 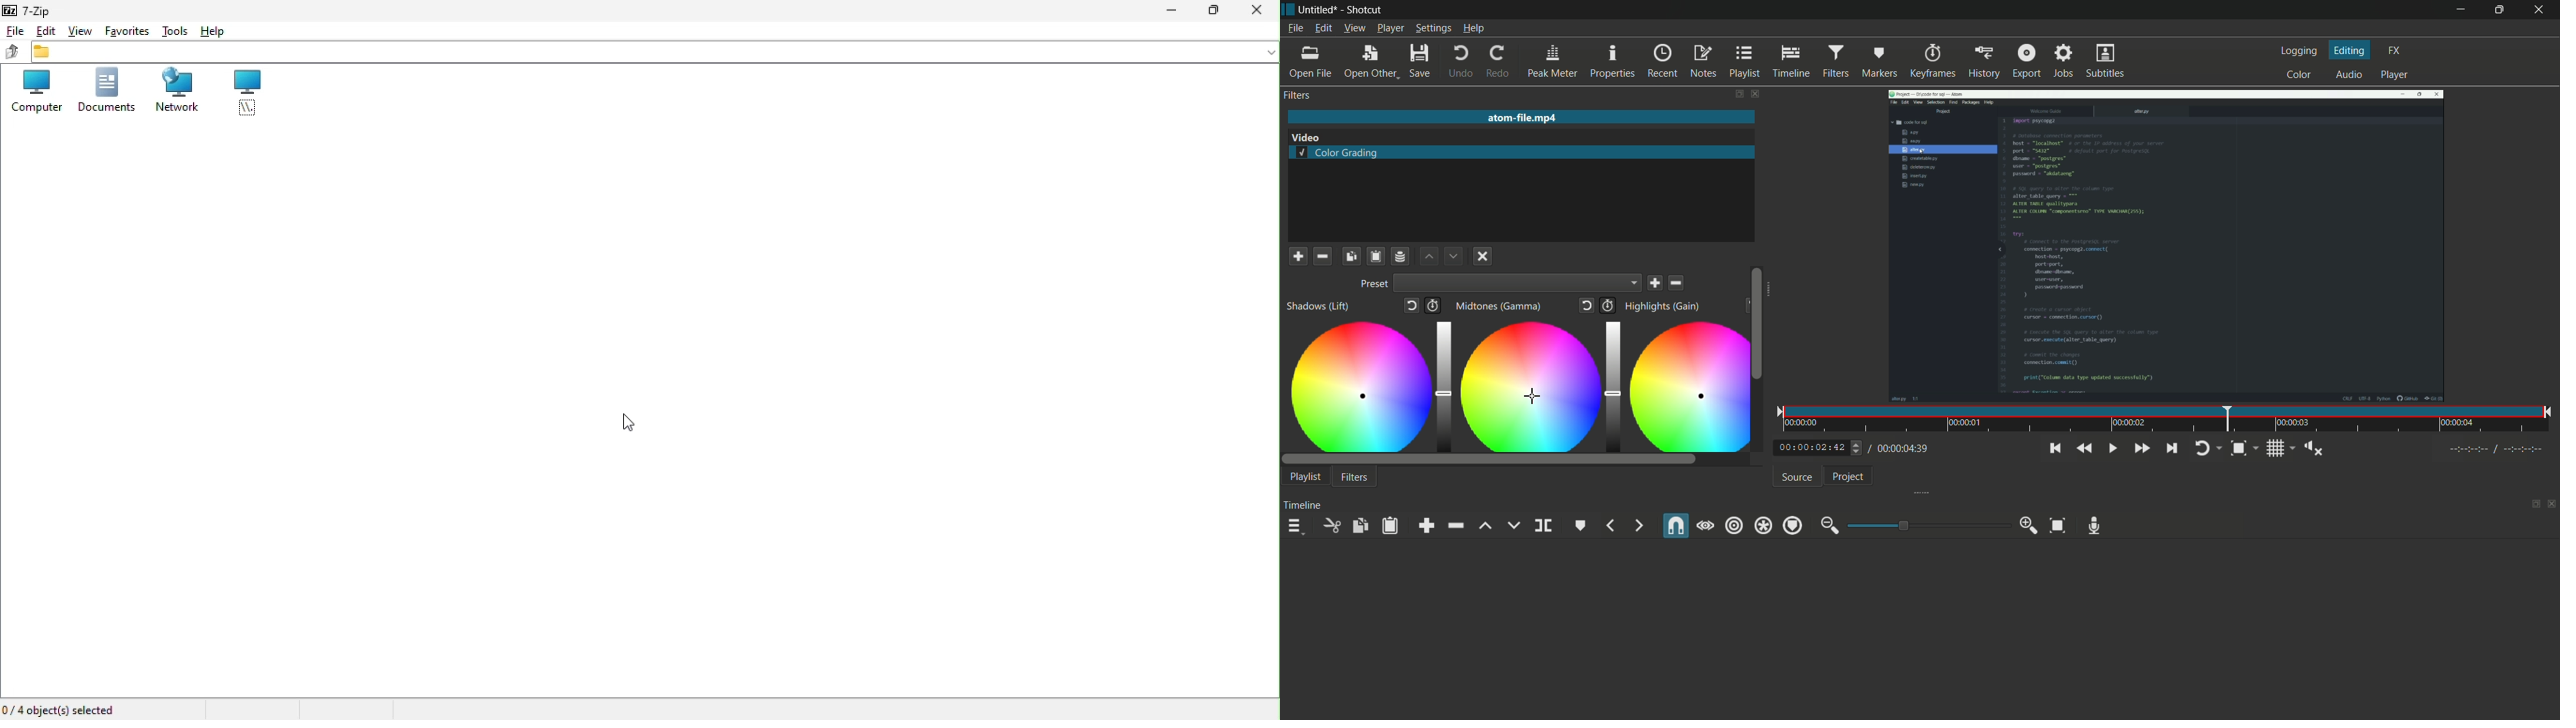 What do you see at coordinates (1355, 27) in the screenshot?
I see `view menu` at bounding box center [1355, 27].